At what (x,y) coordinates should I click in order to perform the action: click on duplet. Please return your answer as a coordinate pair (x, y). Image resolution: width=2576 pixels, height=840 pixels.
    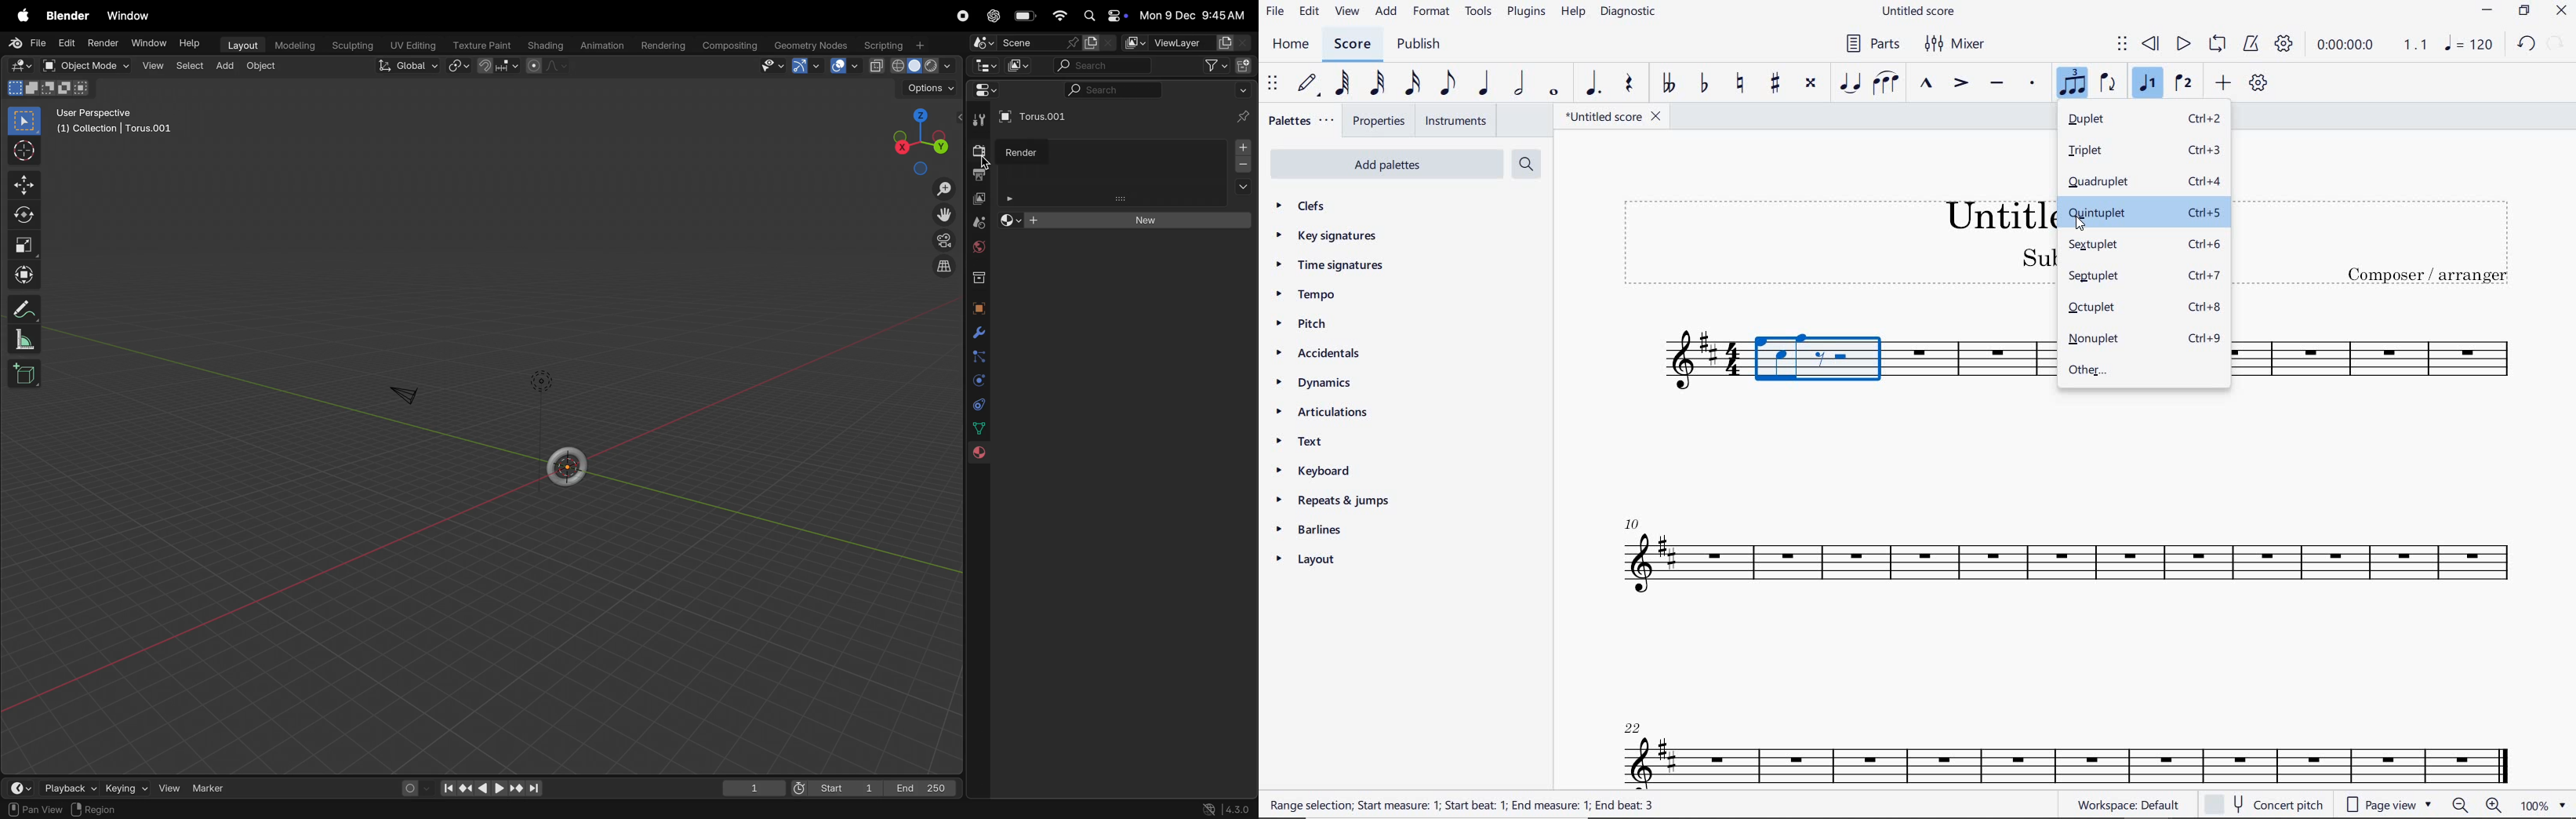
    Looking at the image, I should click on (2145, 120).